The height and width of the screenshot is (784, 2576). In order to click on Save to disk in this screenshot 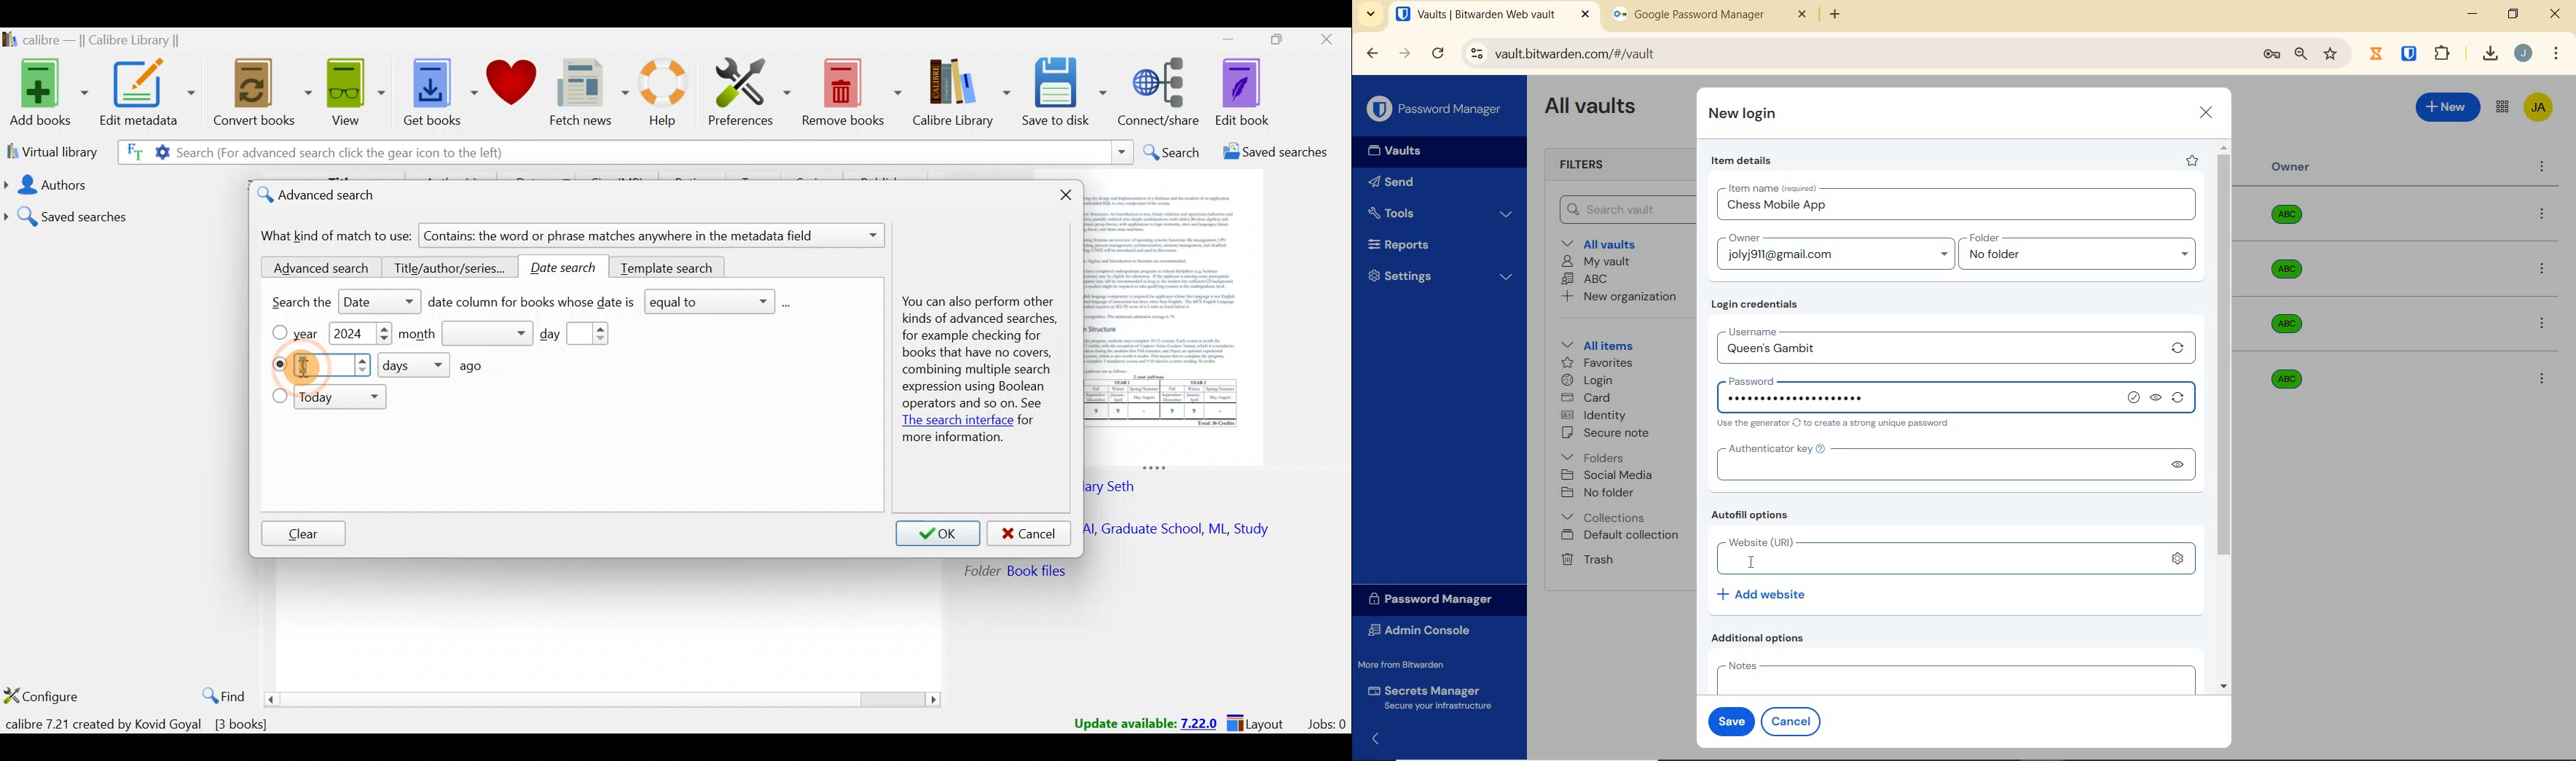, I will do `click(1066, 94)`.